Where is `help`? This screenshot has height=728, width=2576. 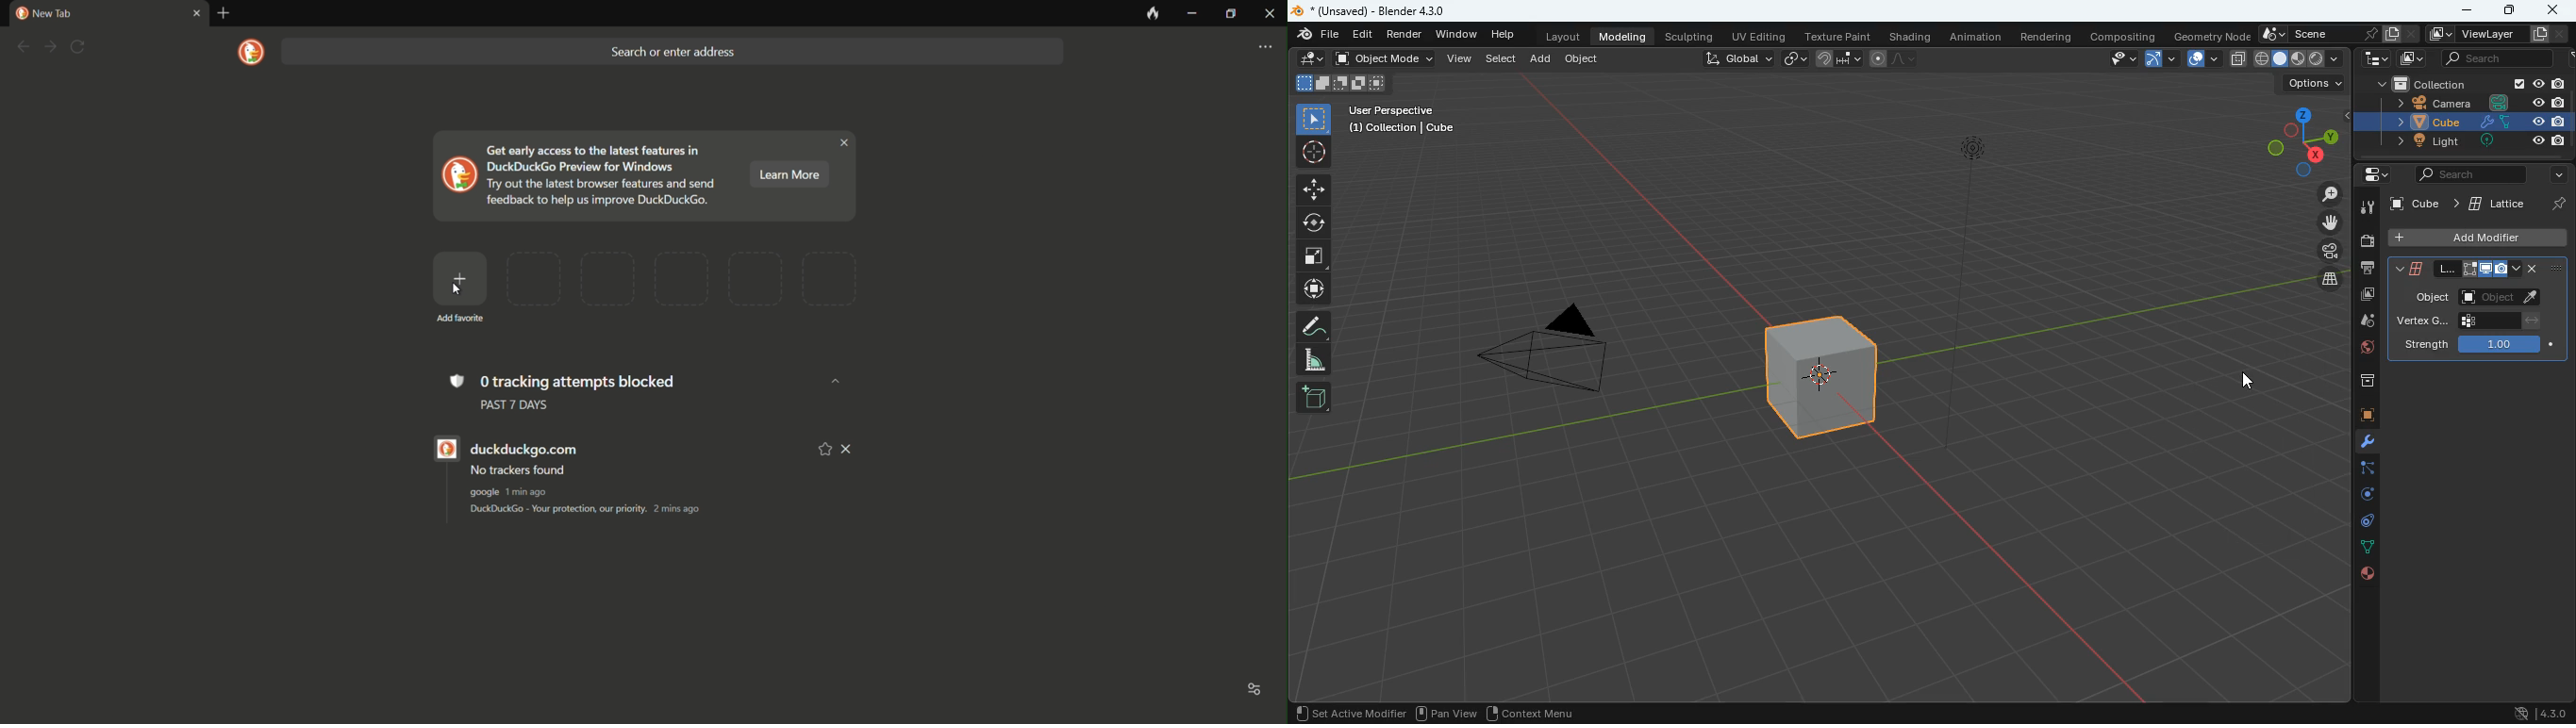 help is located at coordinates (1507, 34).